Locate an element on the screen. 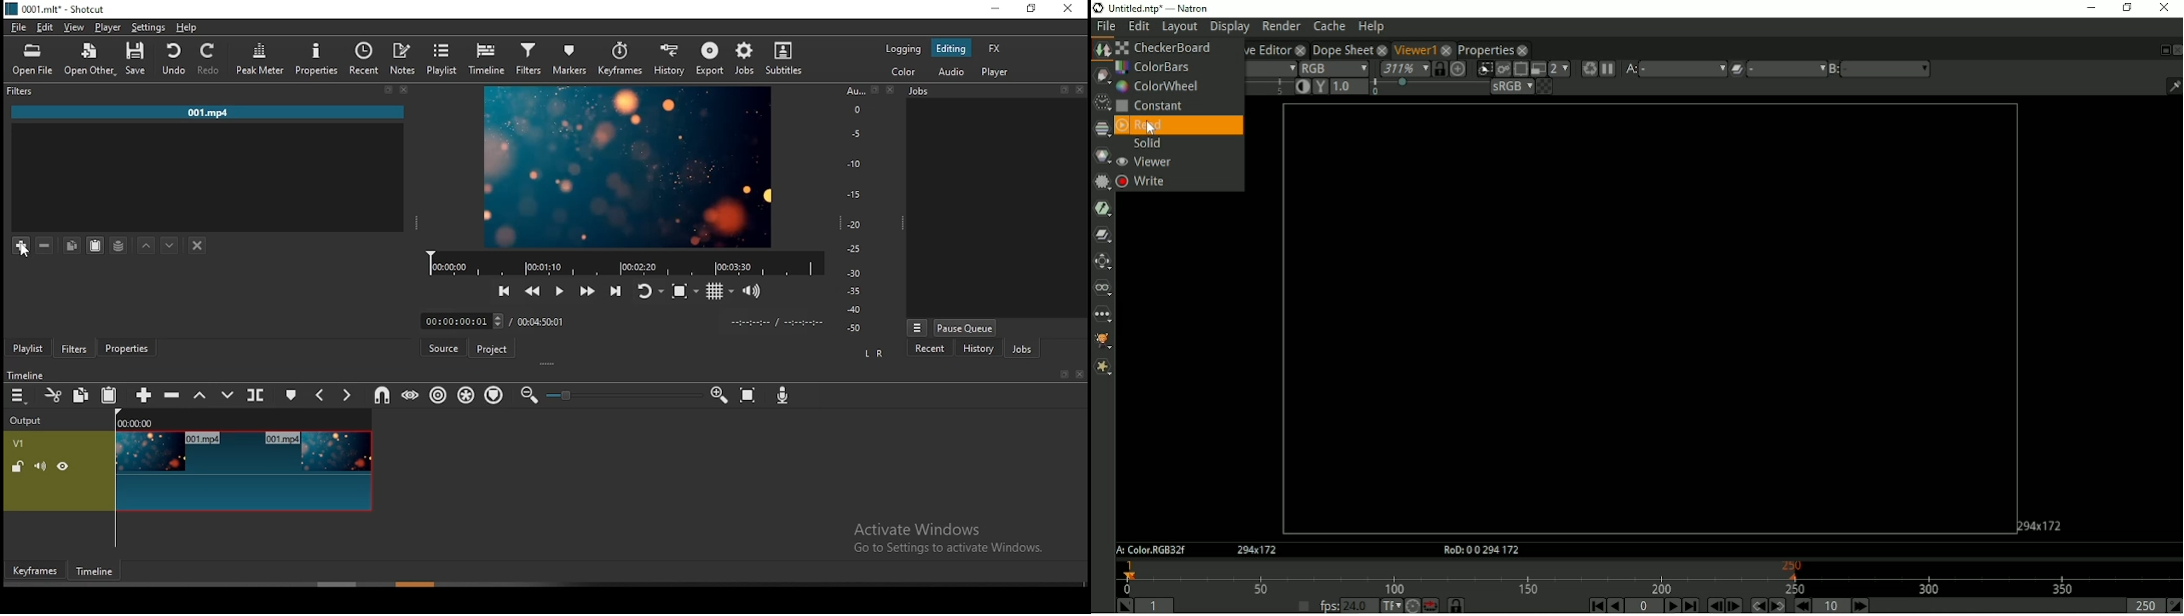  timer format is located at coordinates (777, 321).